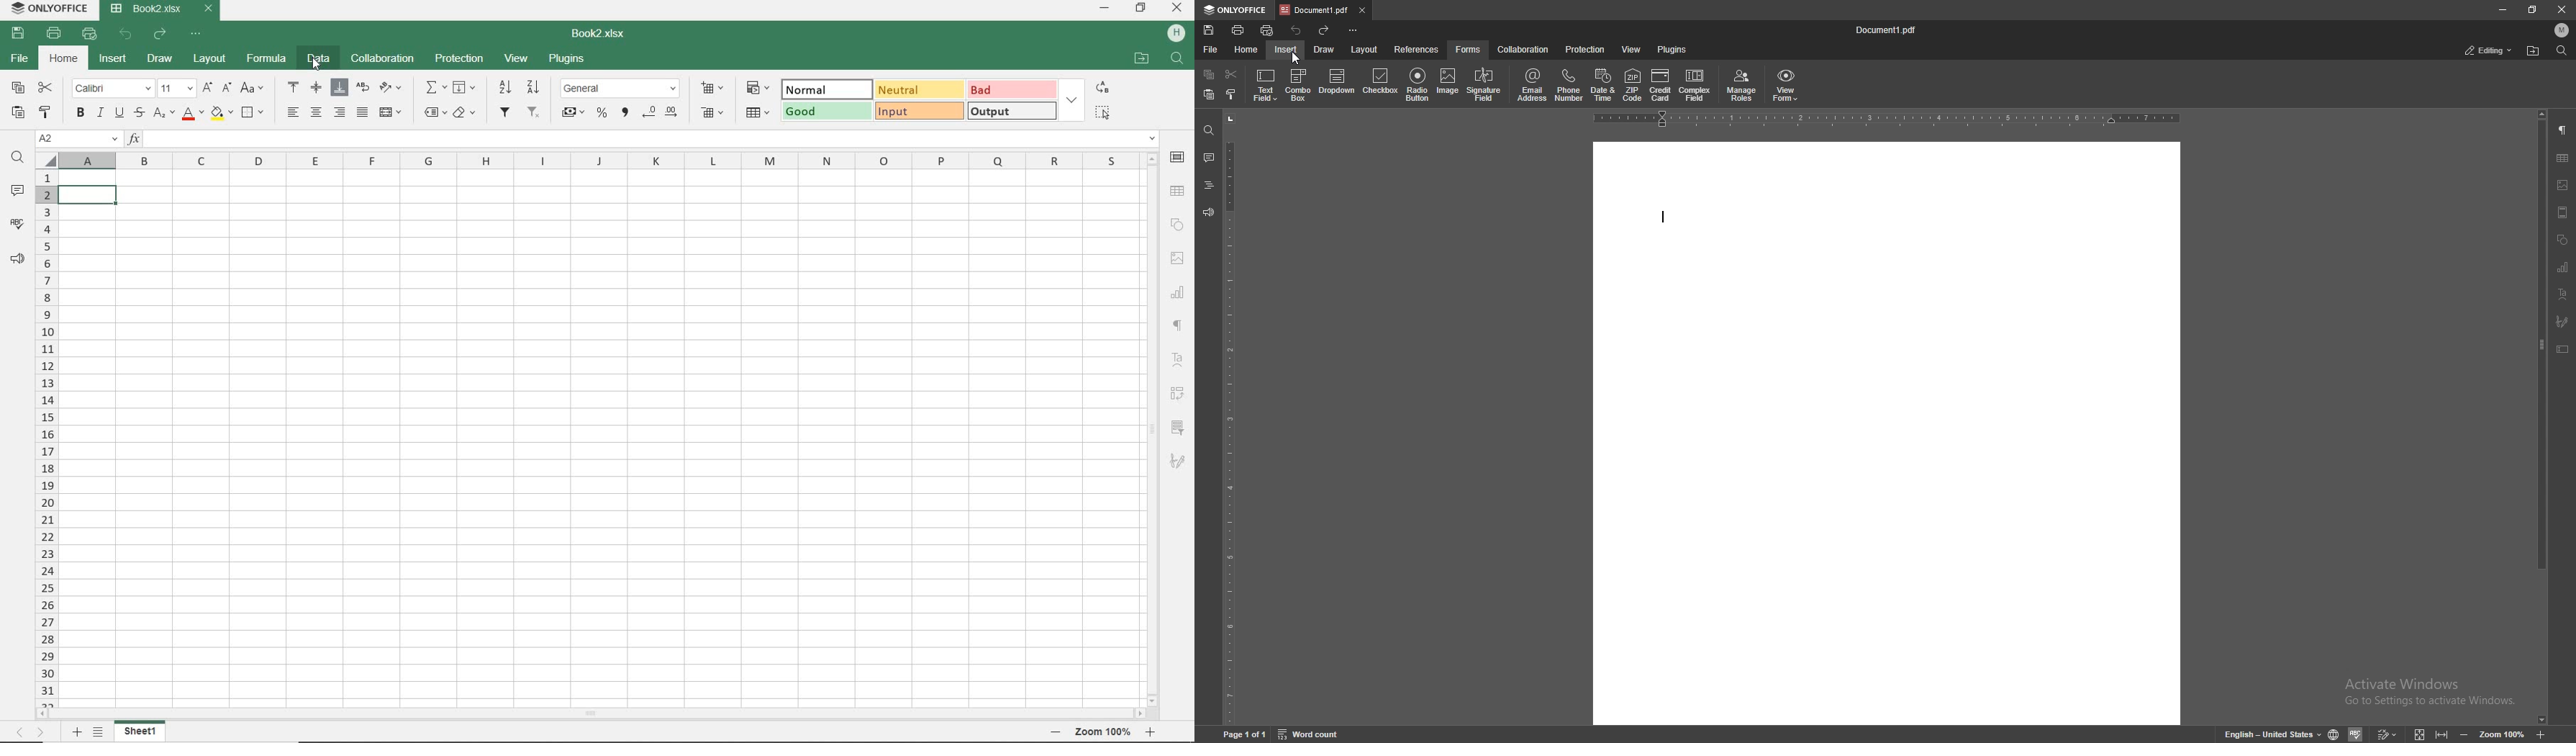  I want to click on CUSTOMIZE QUICK ACCESS TOOLBAR, so click(197, 35).